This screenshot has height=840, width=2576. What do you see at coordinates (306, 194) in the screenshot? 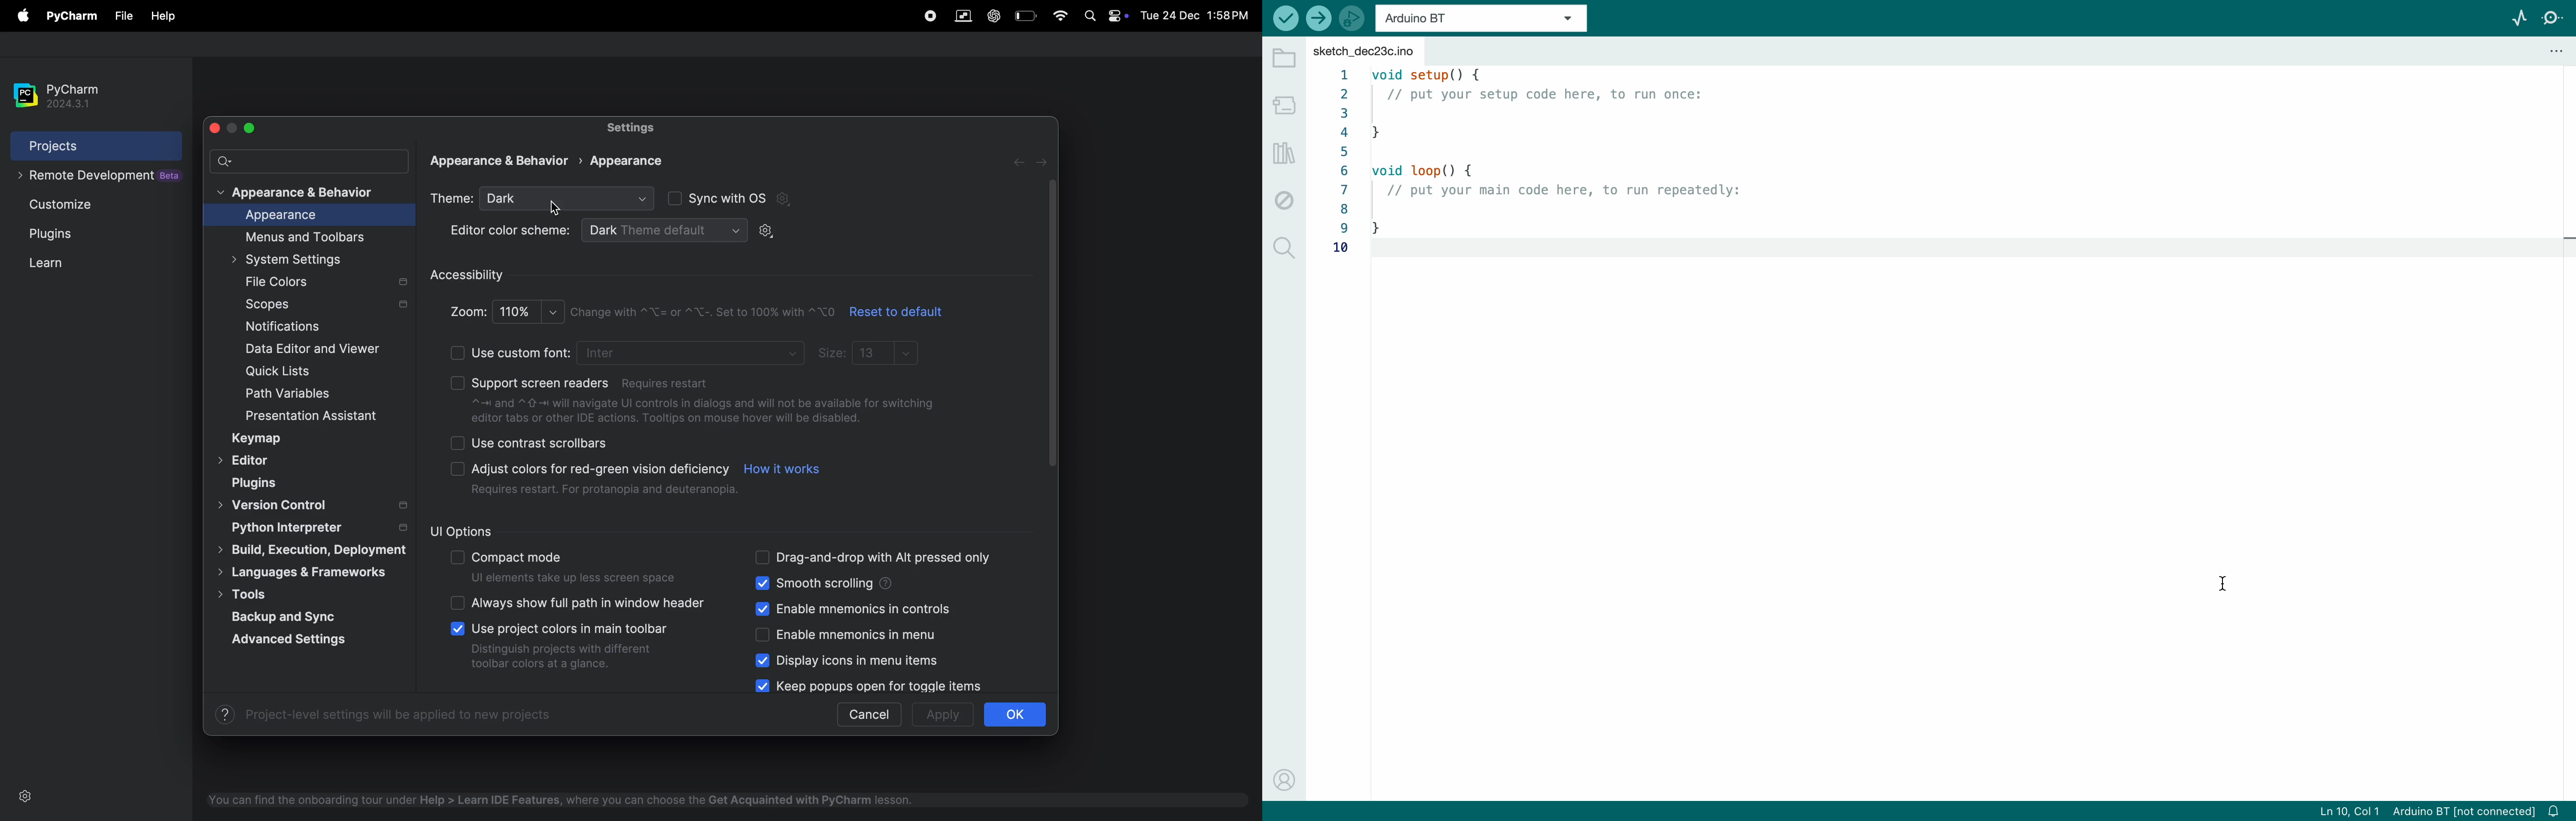
I see `appearance and behaviour` at bounding box center [306, 194].